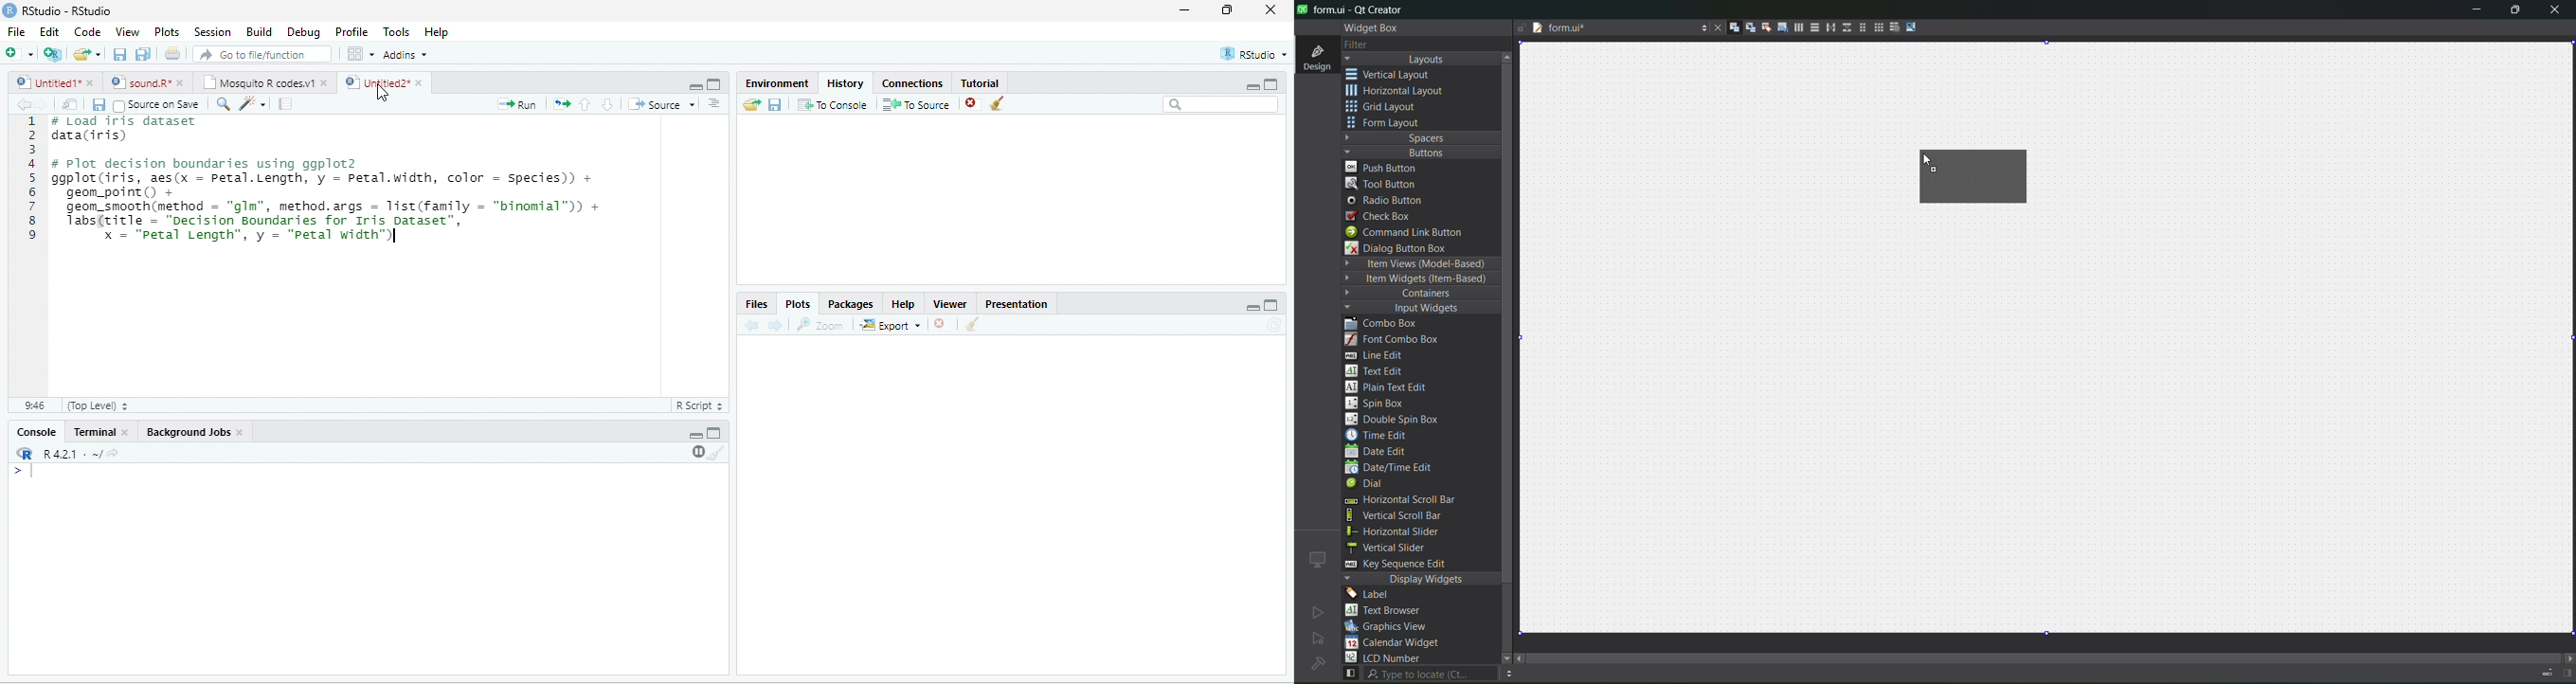 This screenshot has width=2576, height=700. What do you see at coordinates (142, 54) in the screenshot?
I see `save all` at bounding box center [142, 54].